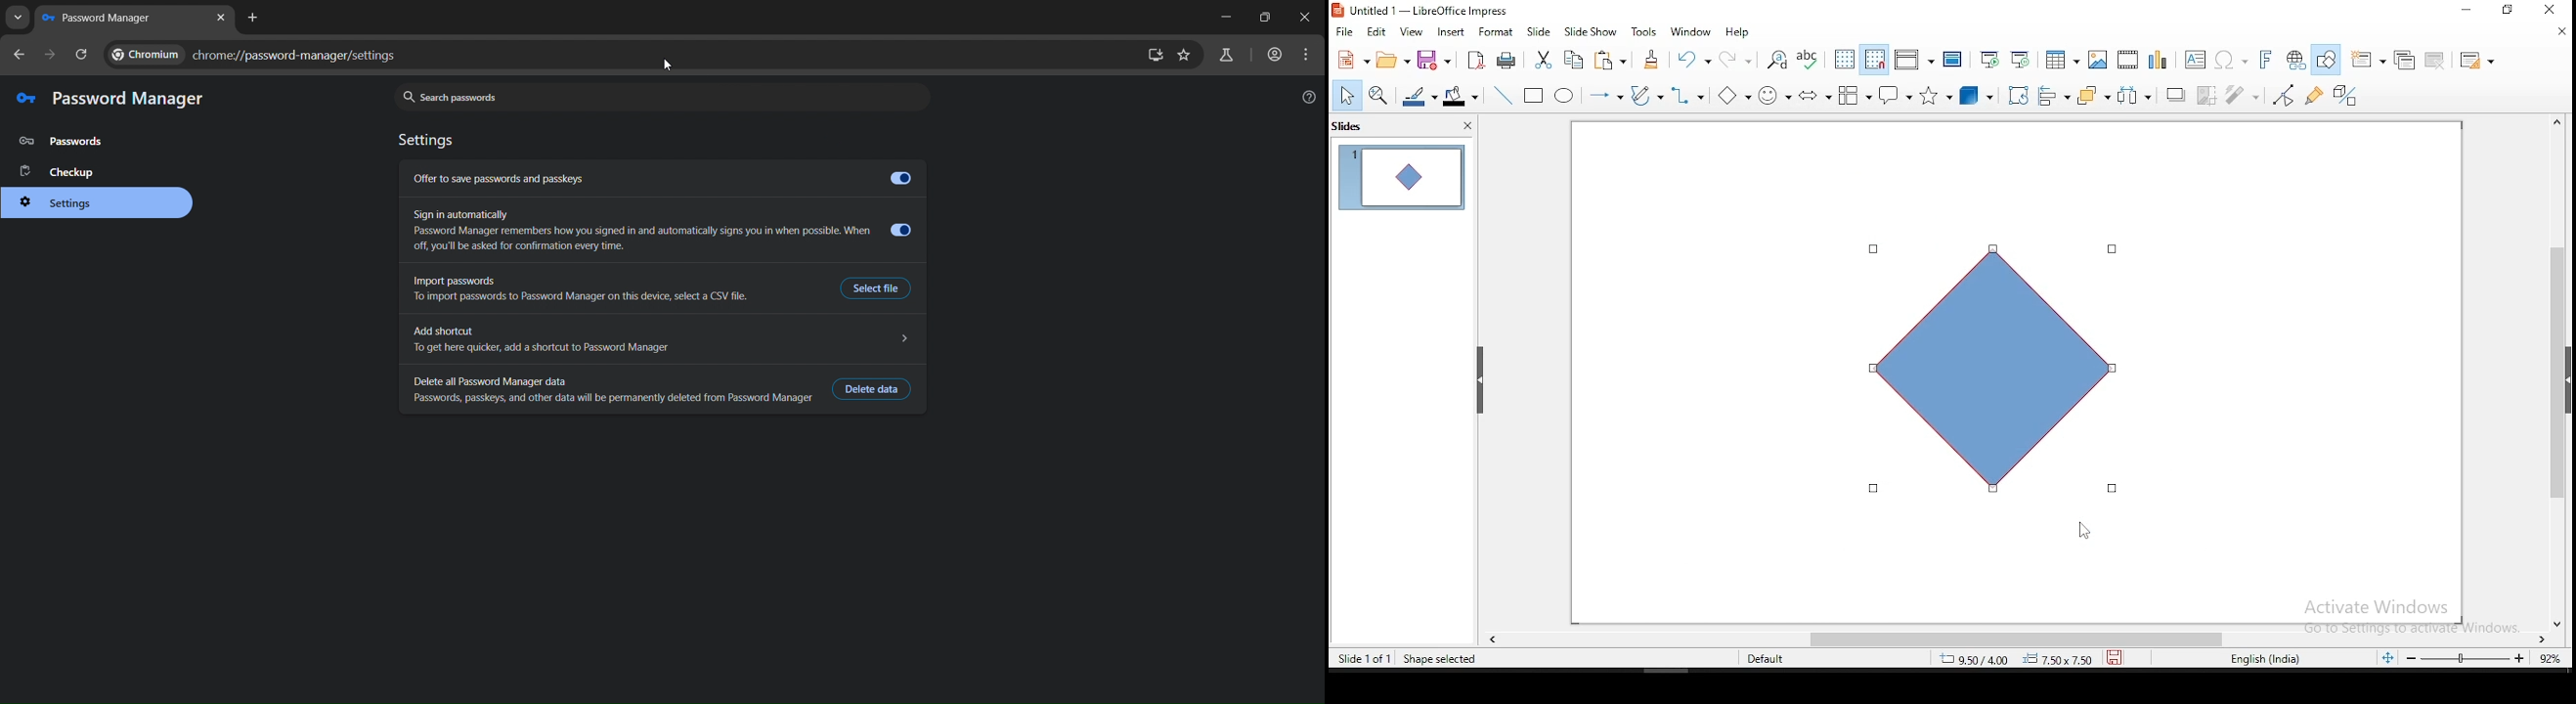 This screenshot has height=728, width=2576. What do you see at coordinates (1656, 63) in the screenshot?
I see `clone formatting` at bounding box center [1656, 63].